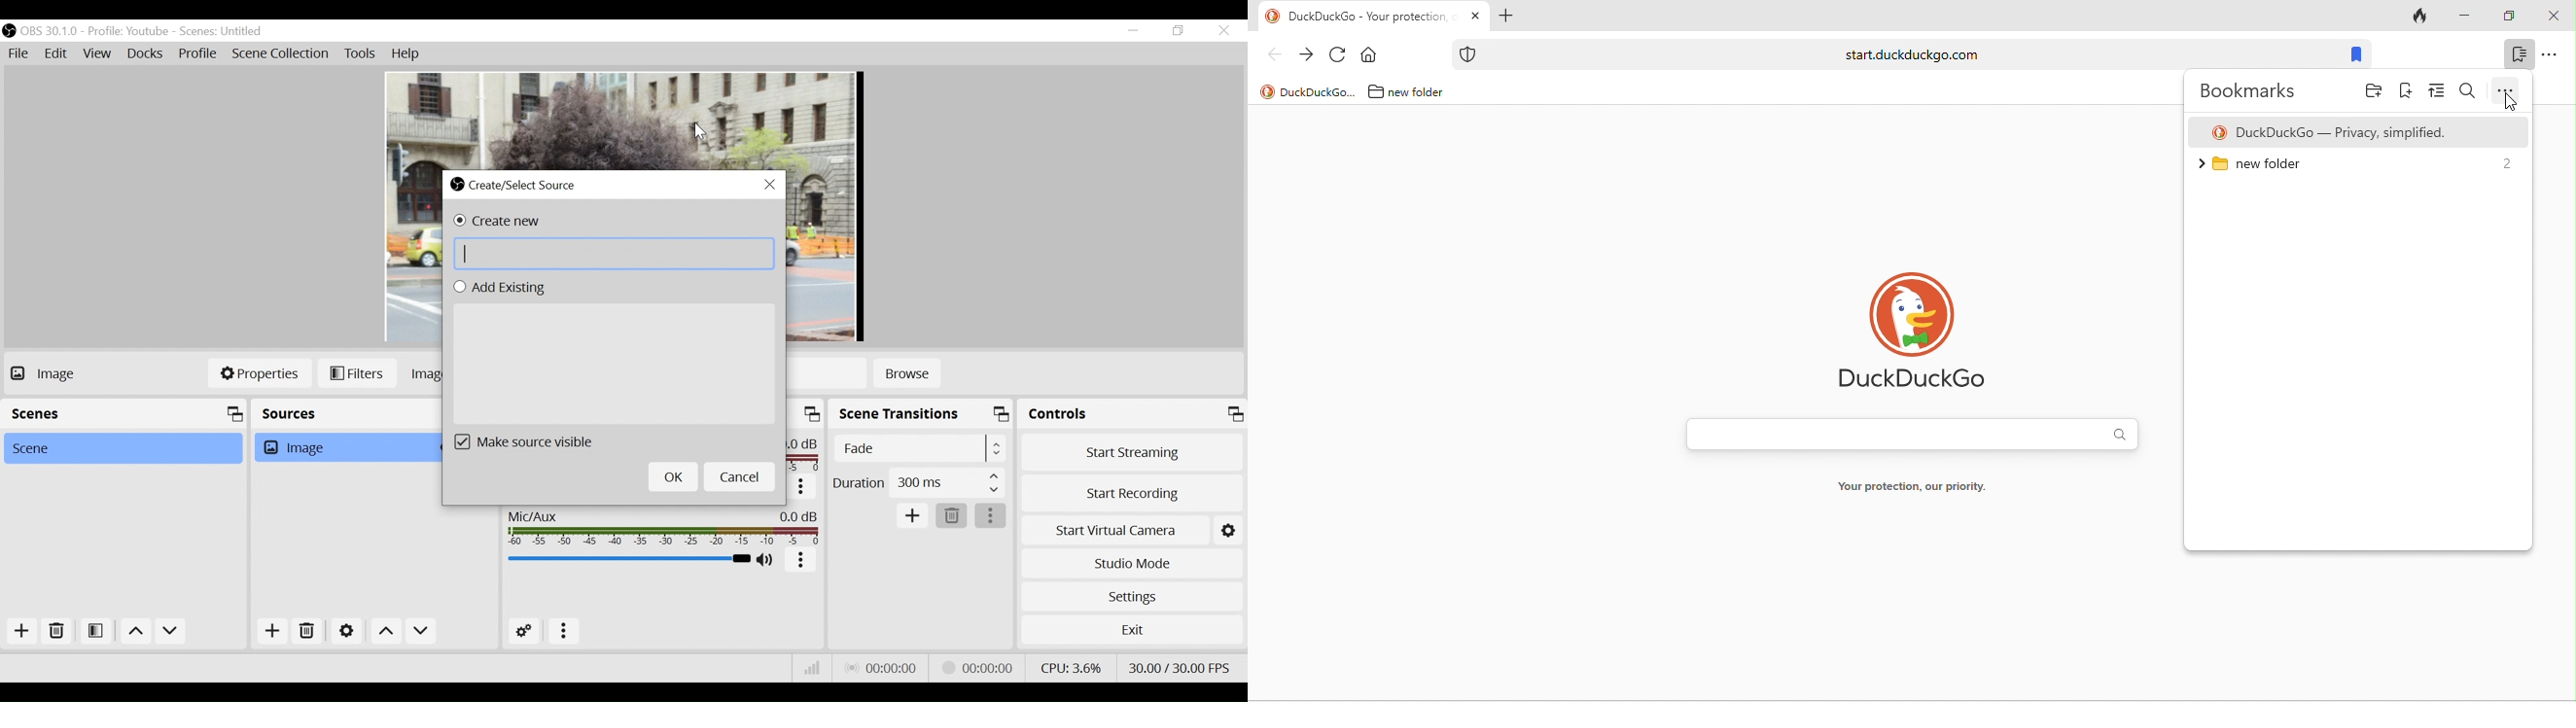 This screenshot has height=728, width=2576. Describe the element at coordinates (2374, 93) in the screenshot. I see `folder` at that location.